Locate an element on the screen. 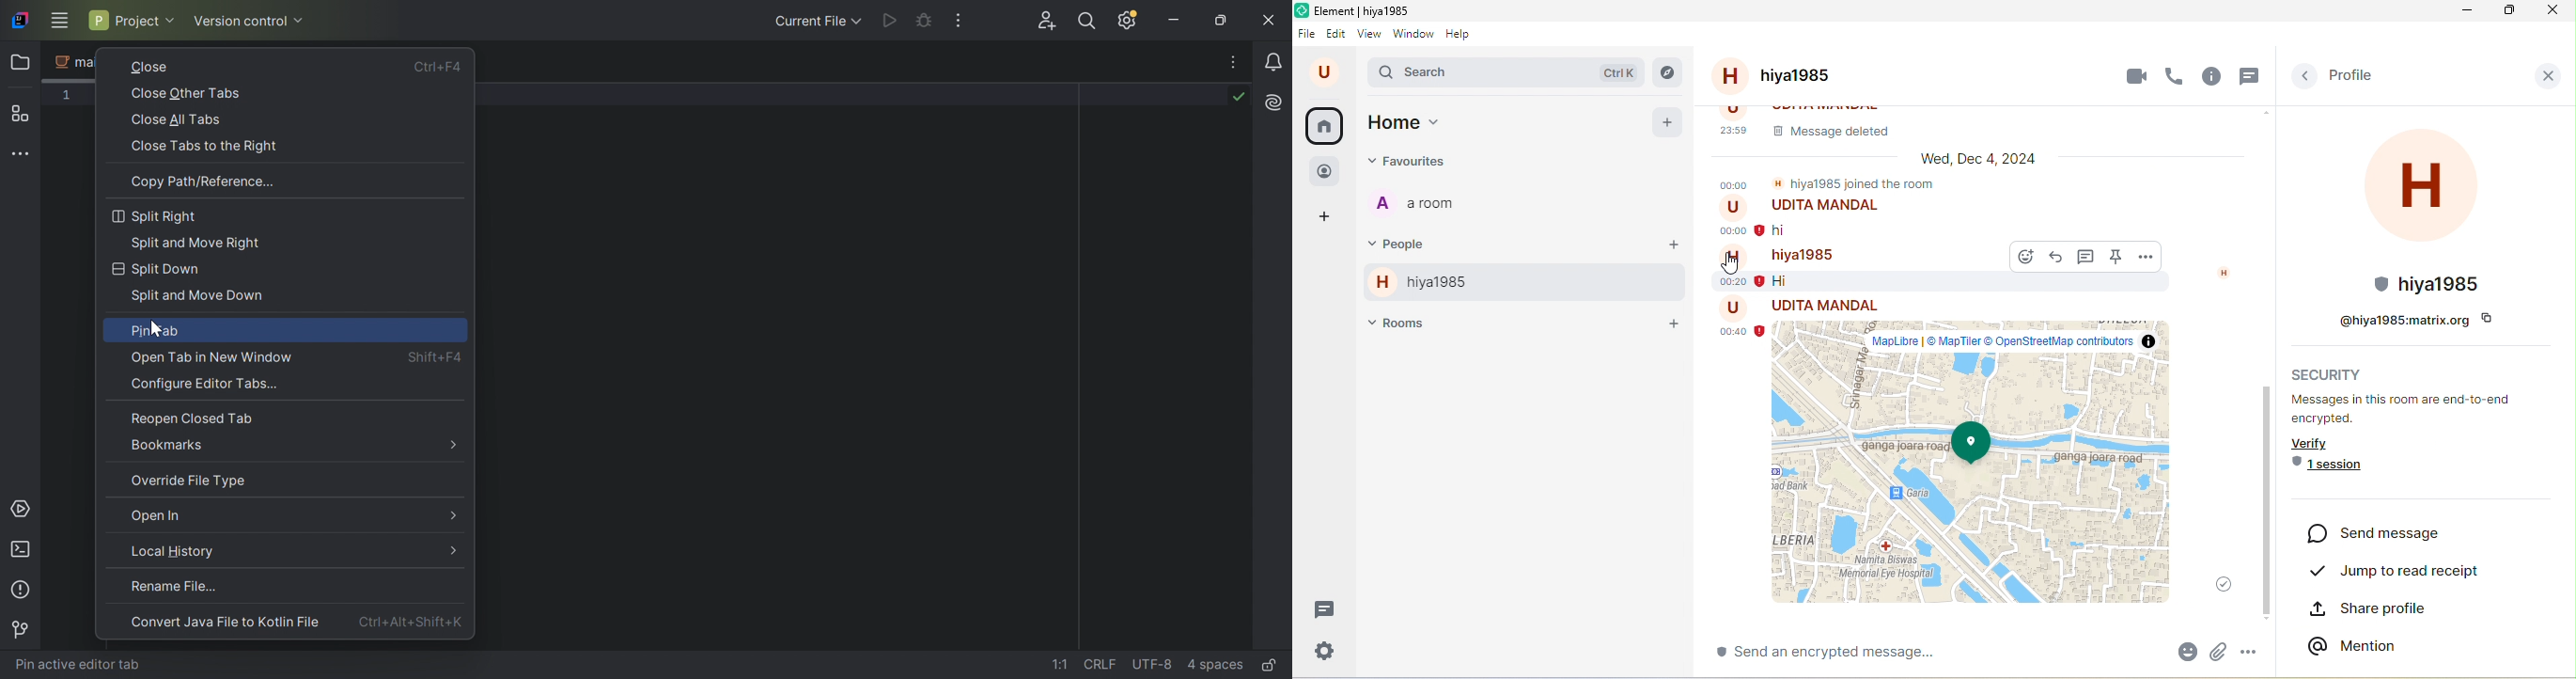 The image size is (2576, 700). Messages in this room are end-to-end
encrypted. is located at coordinates (2403, 409).